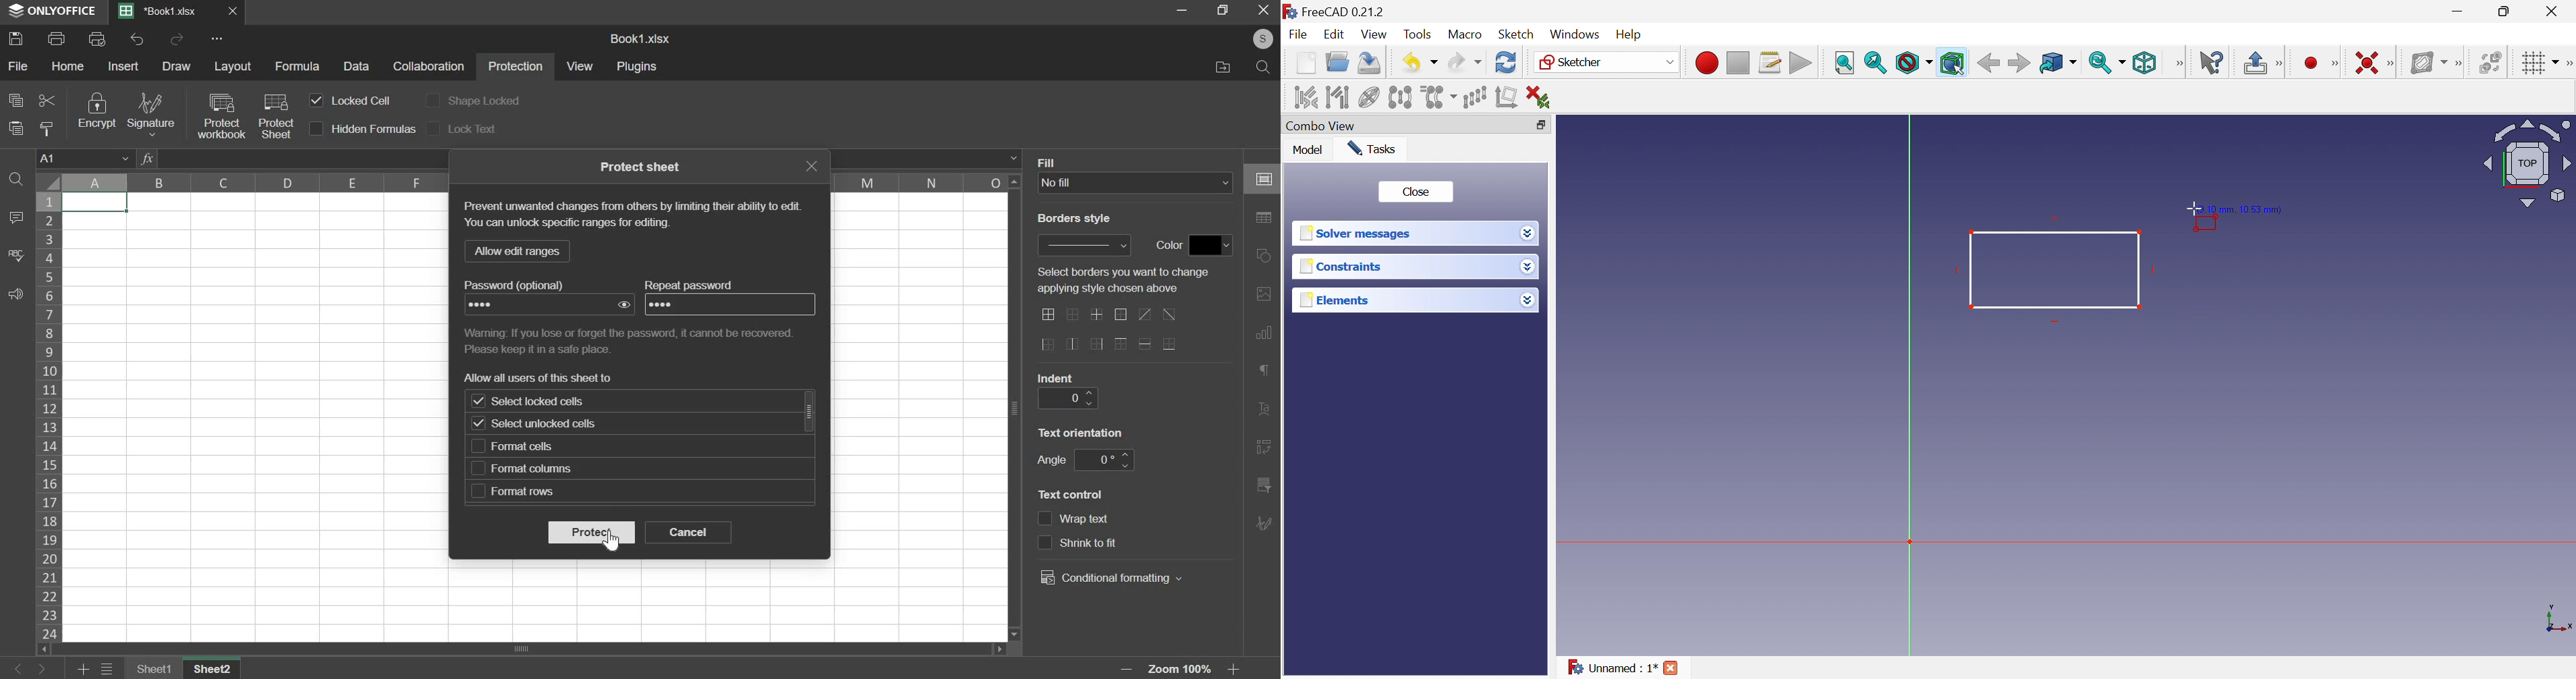 The width and height of the screenshot is (2576, 700). Describe the element at coordinates (667, 305) in the screenshot. I see `repeat password` at that location.